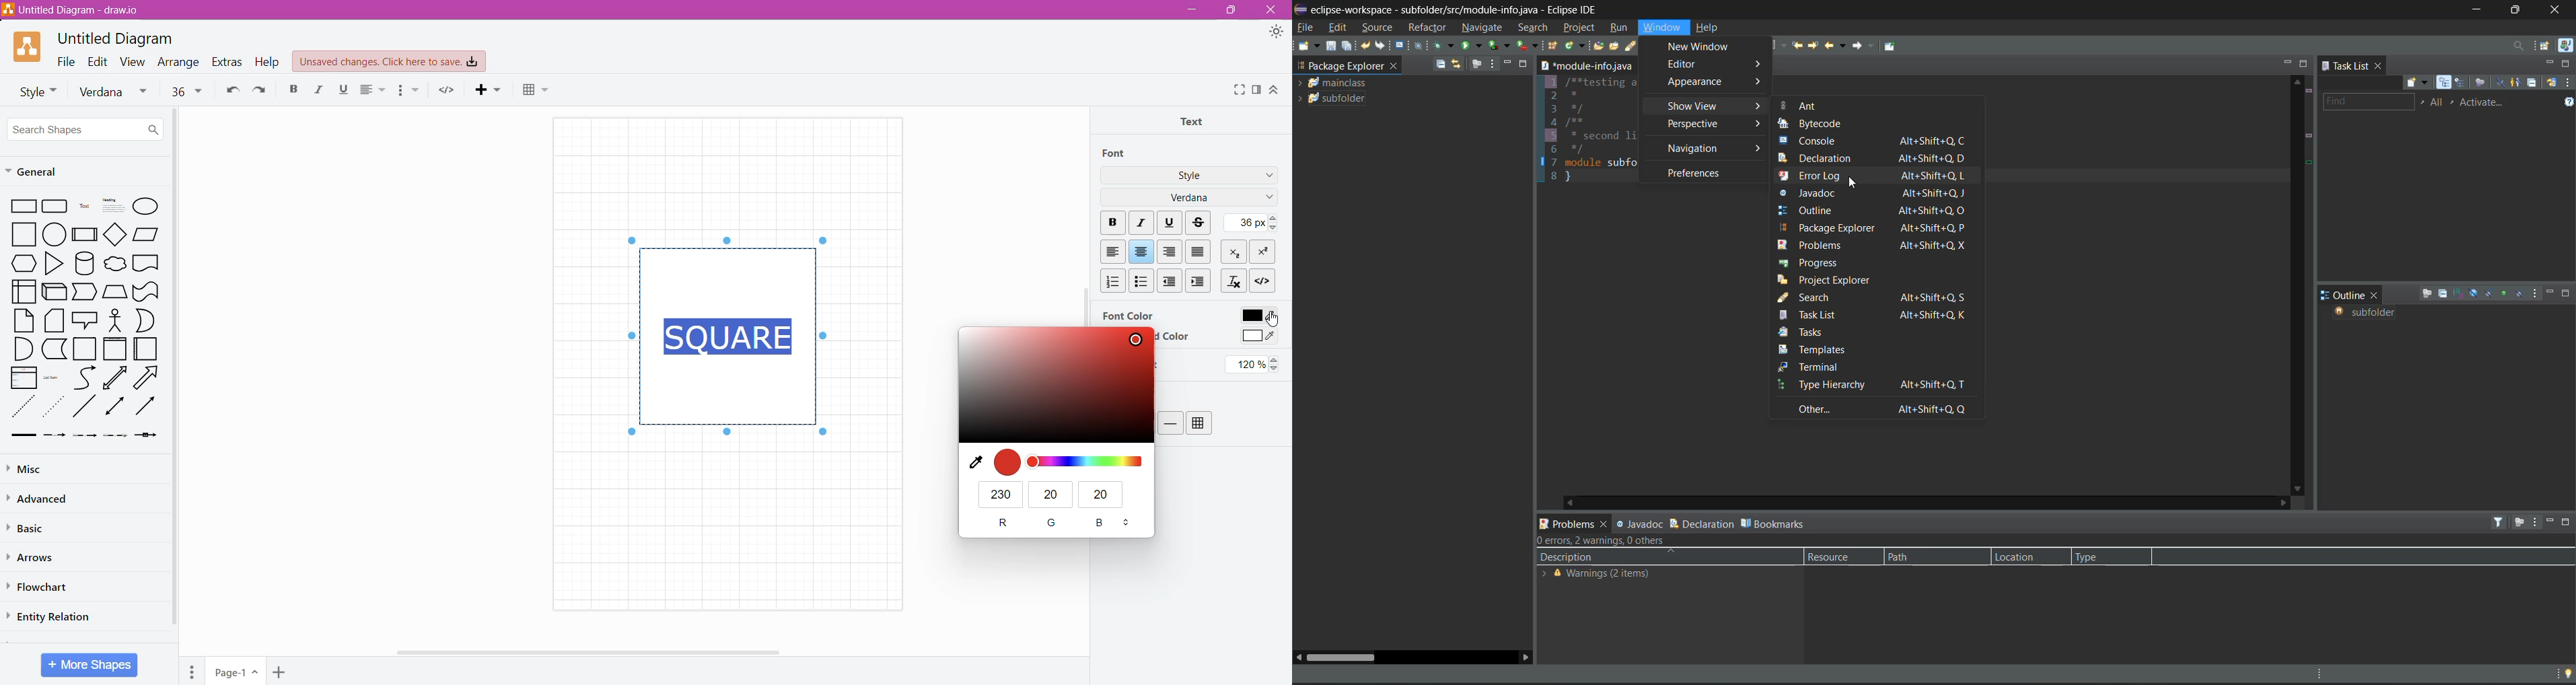  Describe the element at coordinates (54, 434) in the screenshot. I see `Dashed Arrow ` at that location.